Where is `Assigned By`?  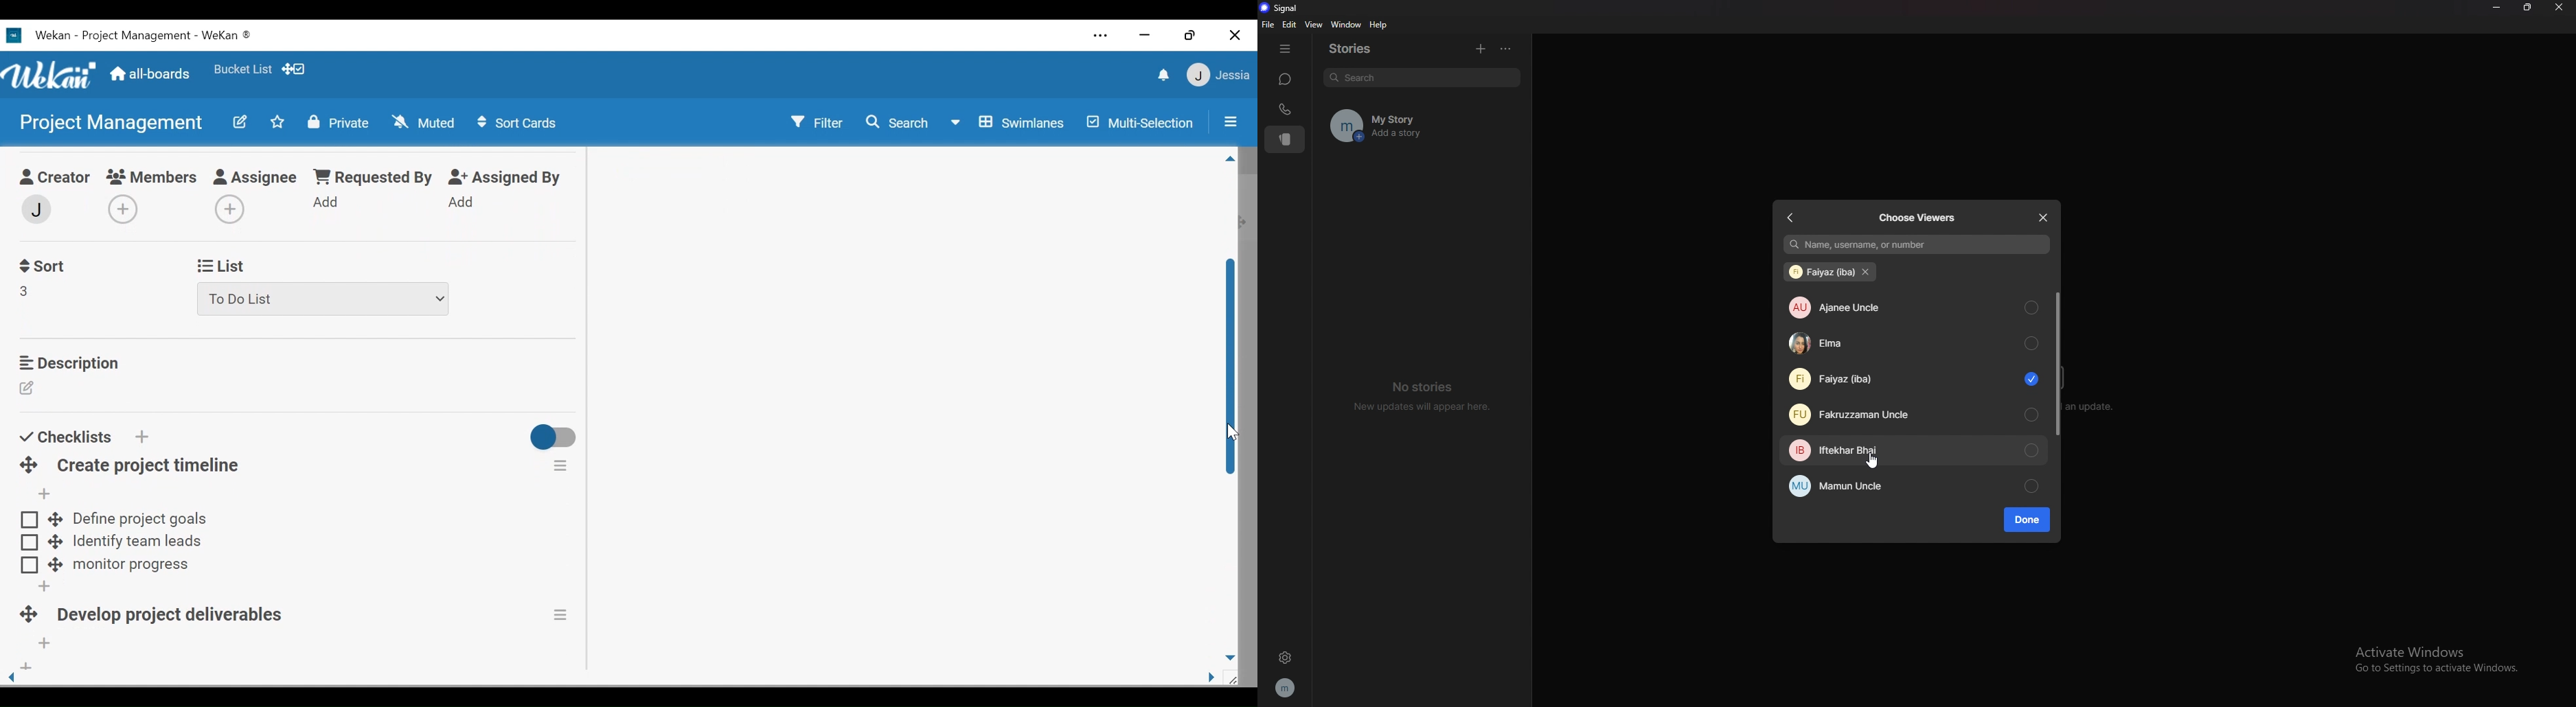
Assigned By is located at coordinates (506, 177).